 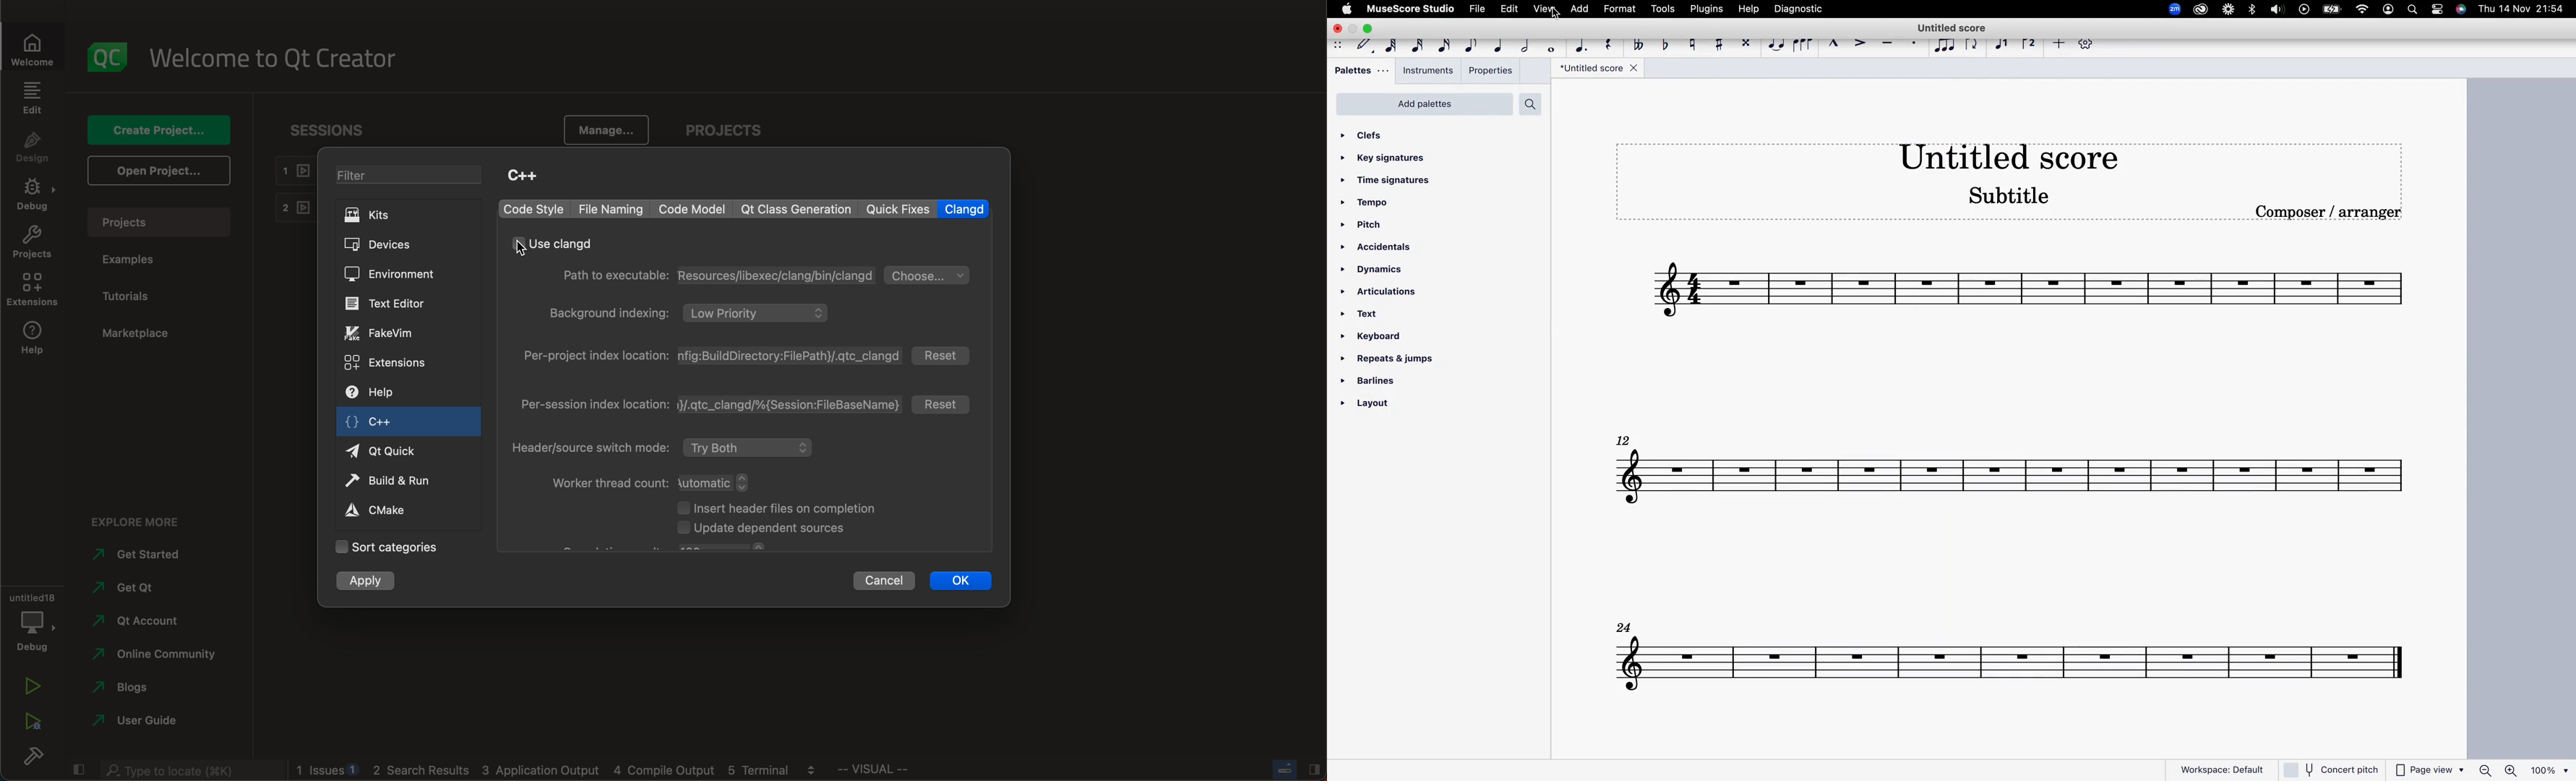 What do you see at coordinates (1361, 70) in the screenshot?
I see `pallets` at bounding box center [1361, 70].